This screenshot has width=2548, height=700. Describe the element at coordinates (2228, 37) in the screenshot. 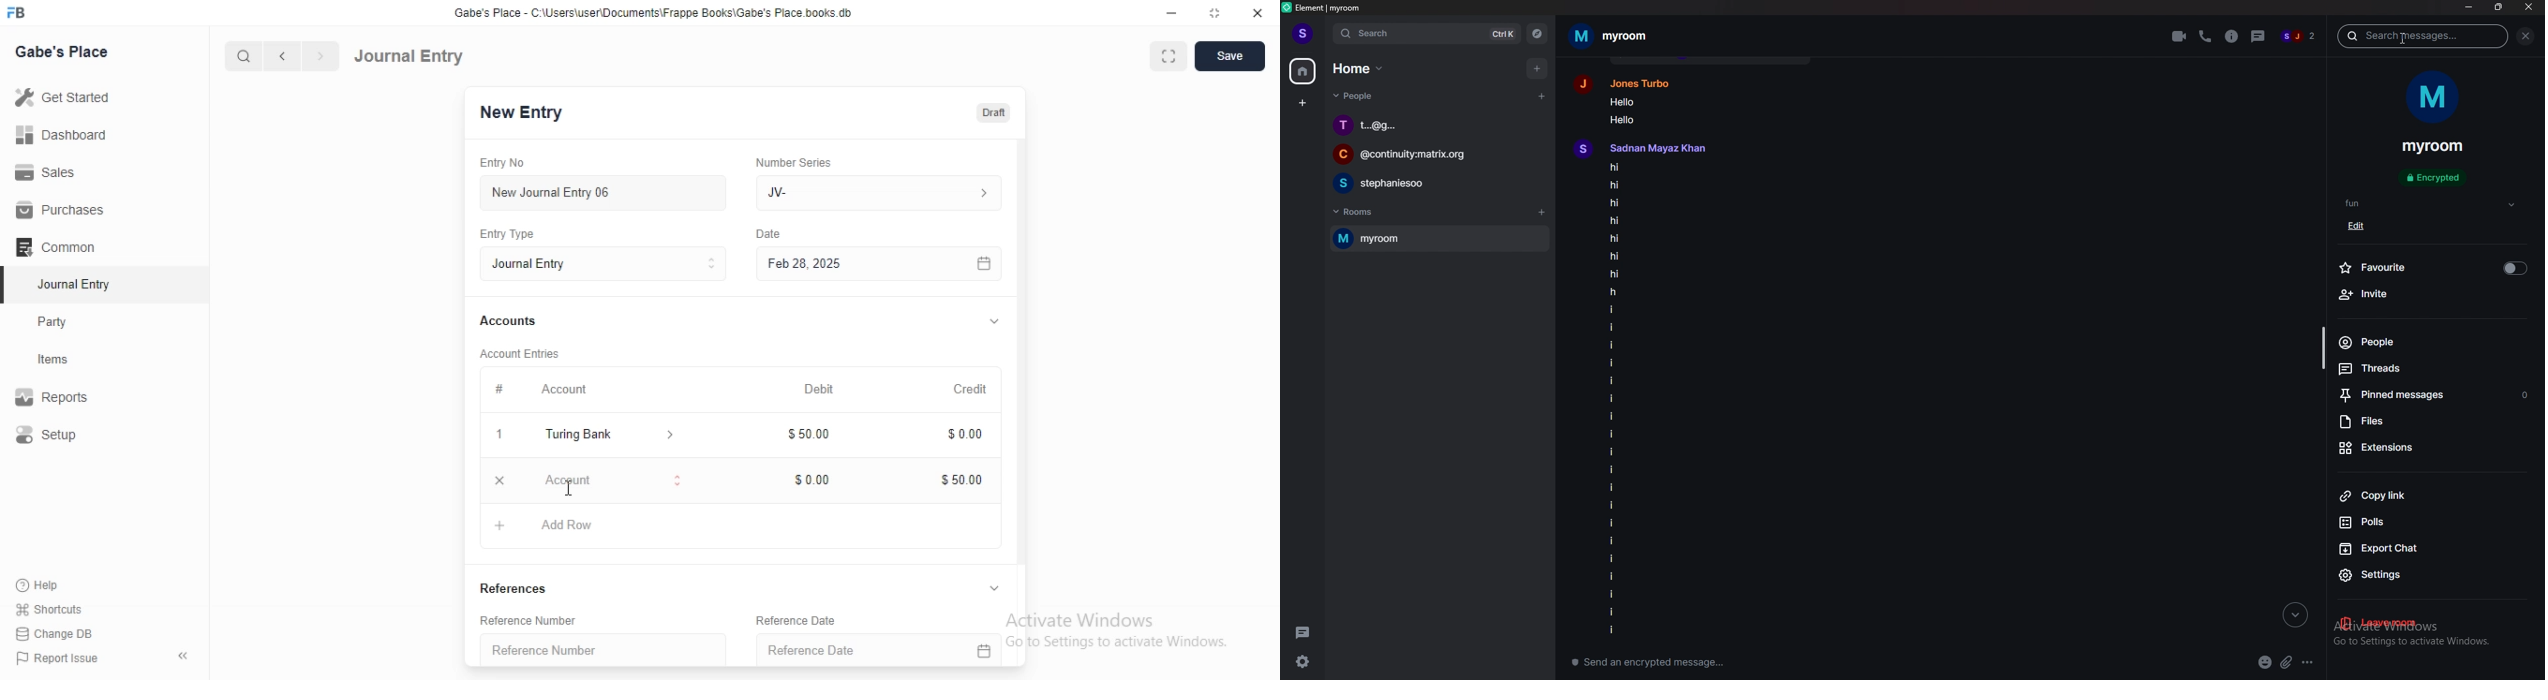

I see `room info` at that location.